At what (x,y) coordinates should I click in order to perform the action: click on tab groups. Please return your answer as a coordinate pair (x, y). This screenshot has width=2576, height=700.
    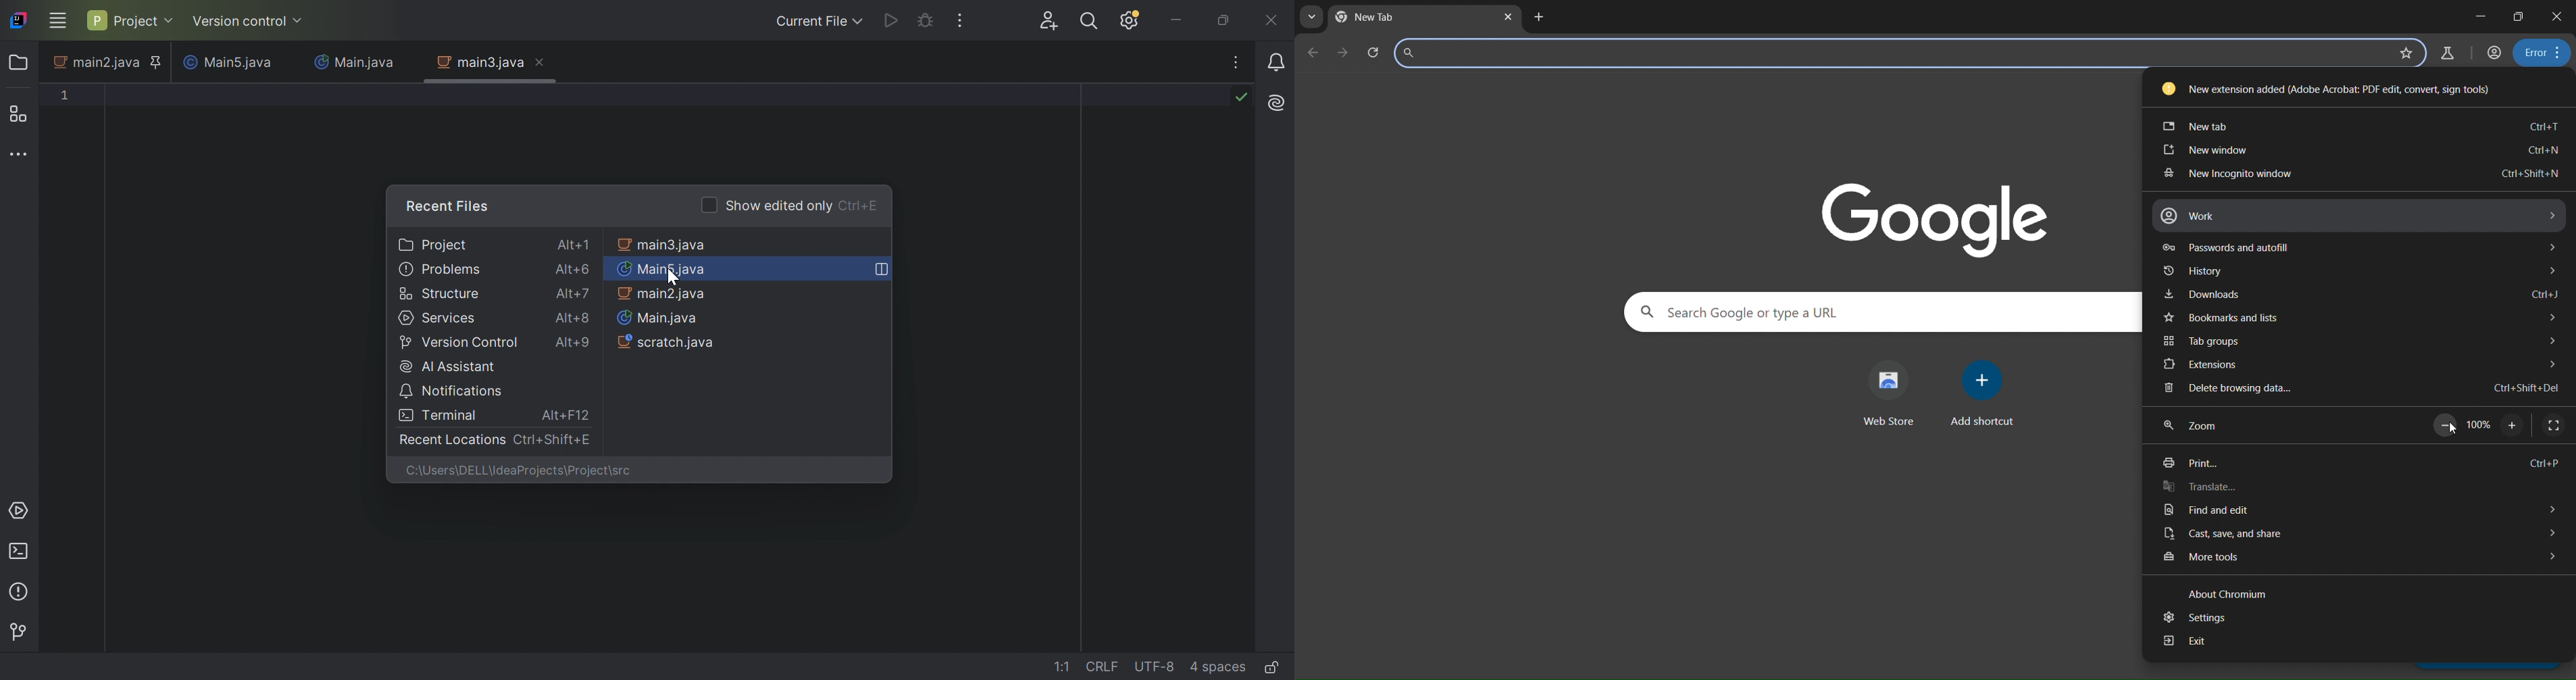
    Looking at the image, I should click on (2367, 342).